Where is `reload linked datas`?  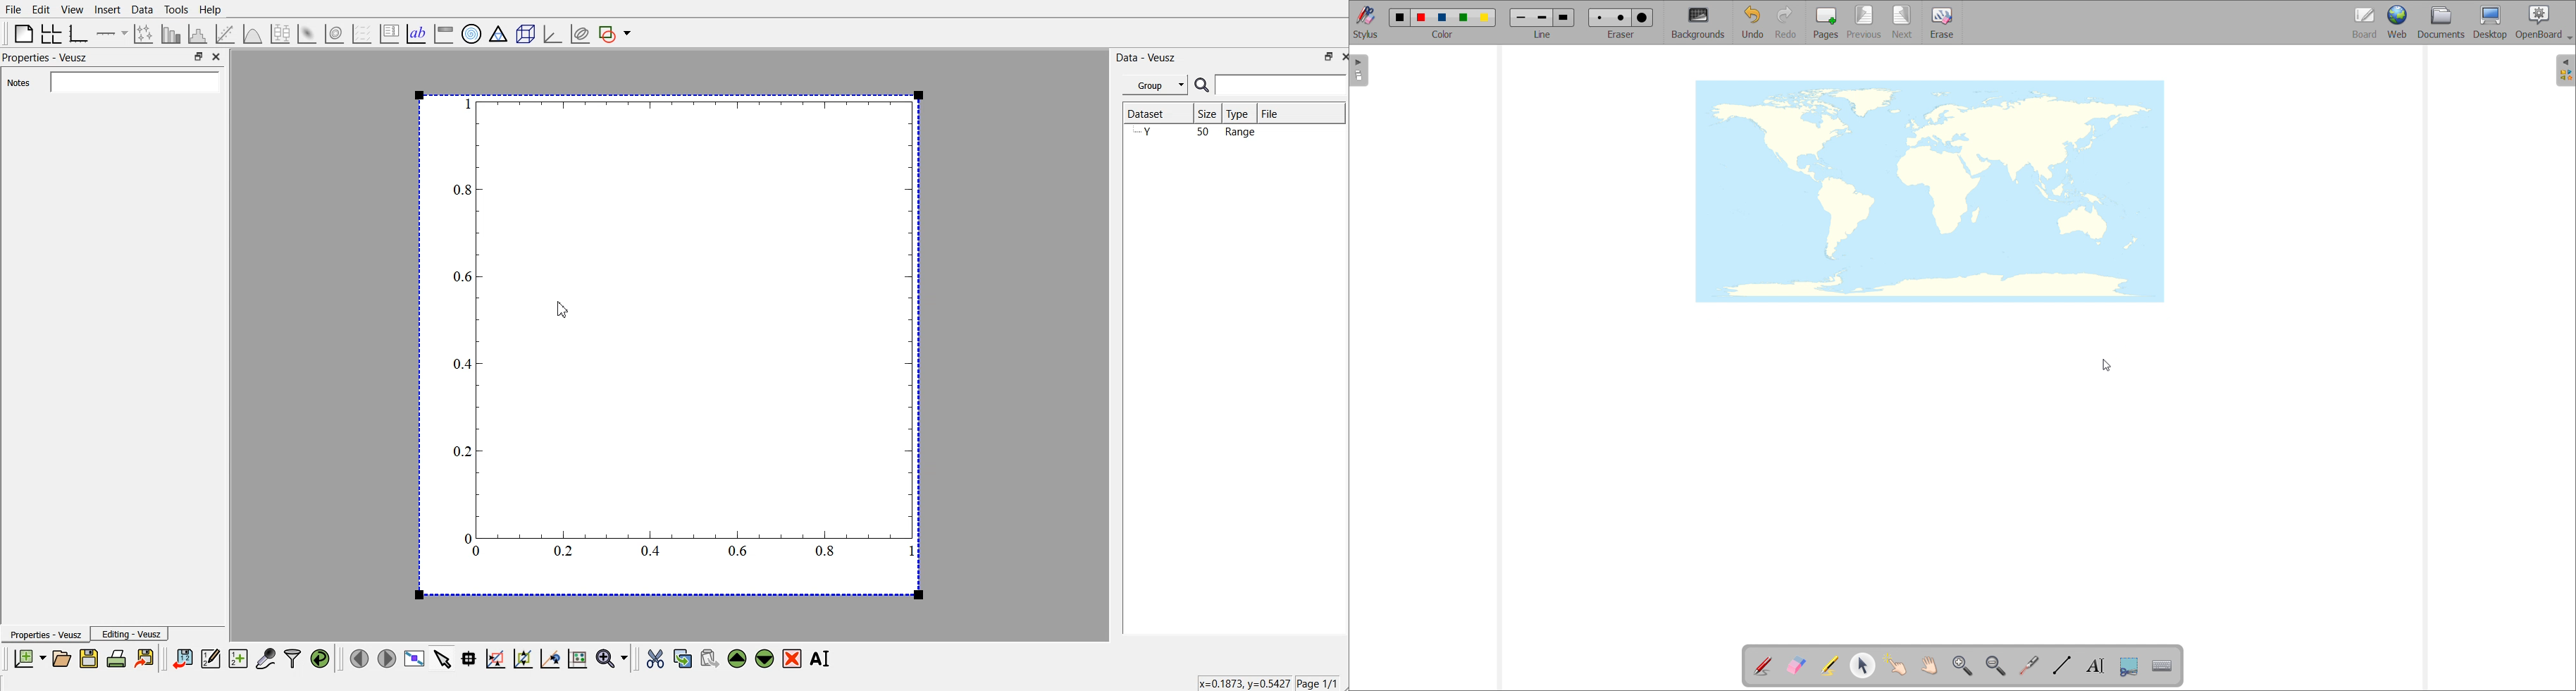 reload linked datas is located at coordinates (321, 659).